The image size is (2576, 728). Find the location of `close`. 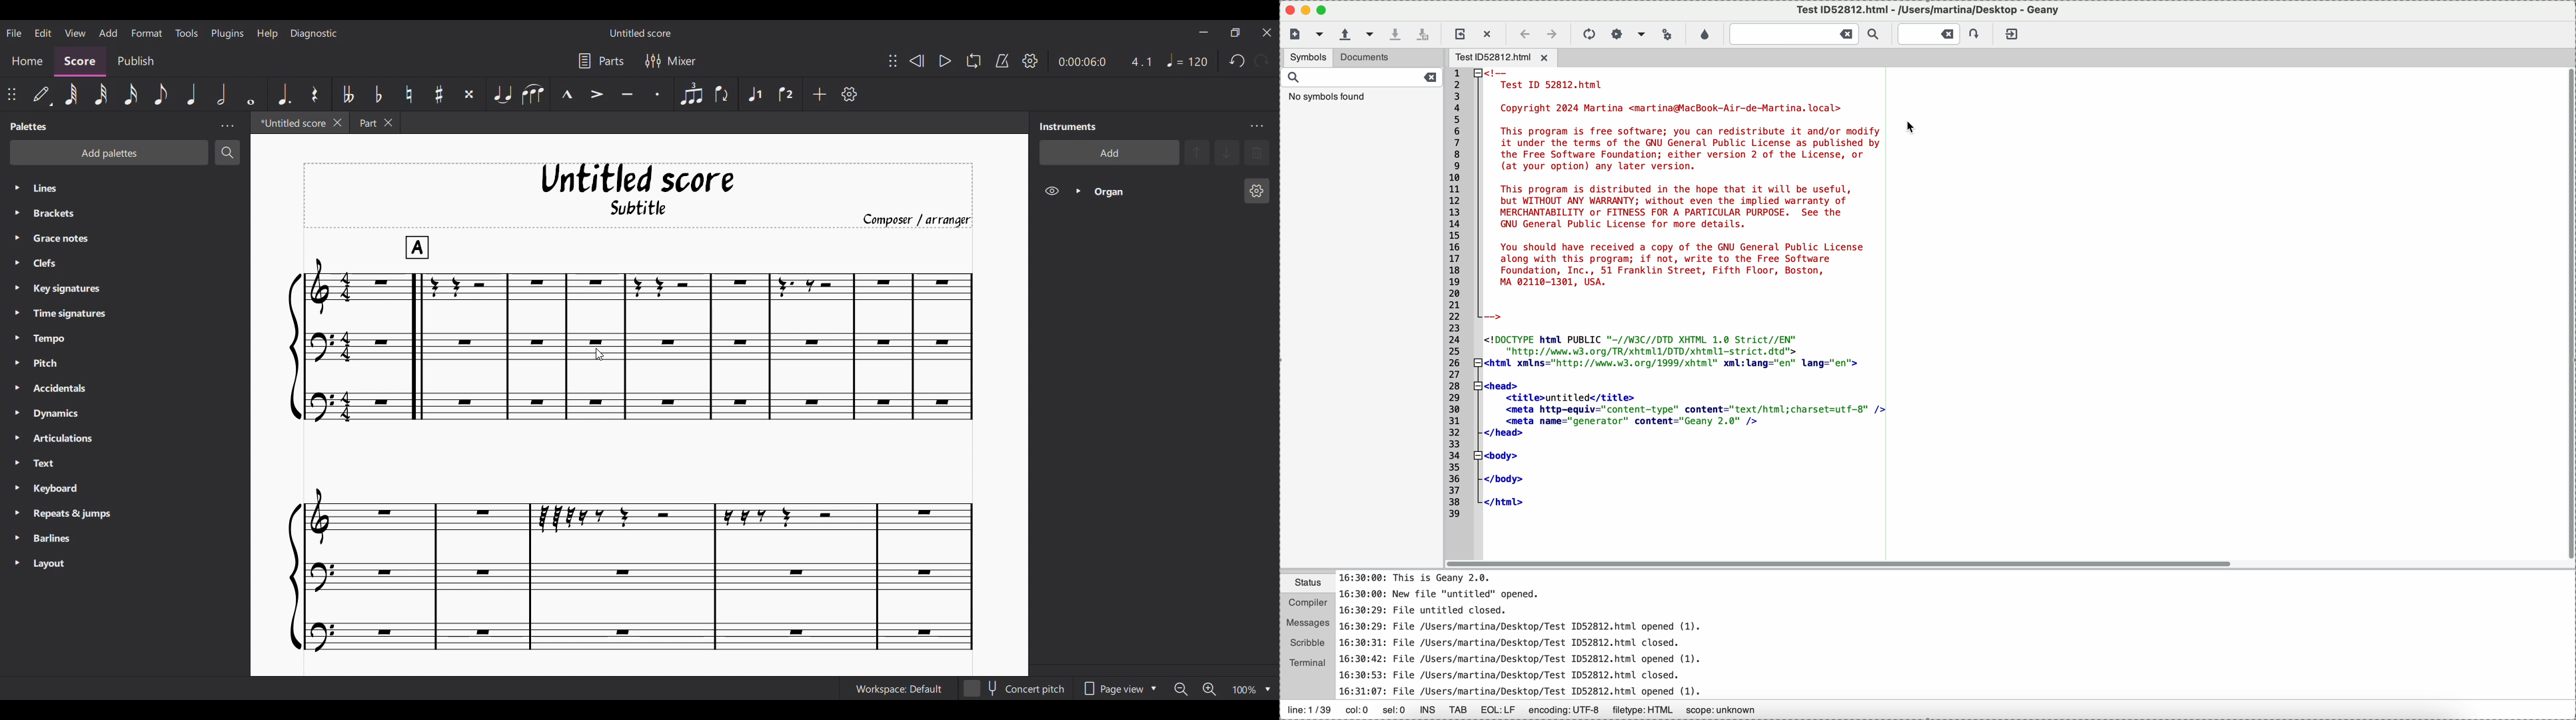

close is located at coordinates (1287, 10).